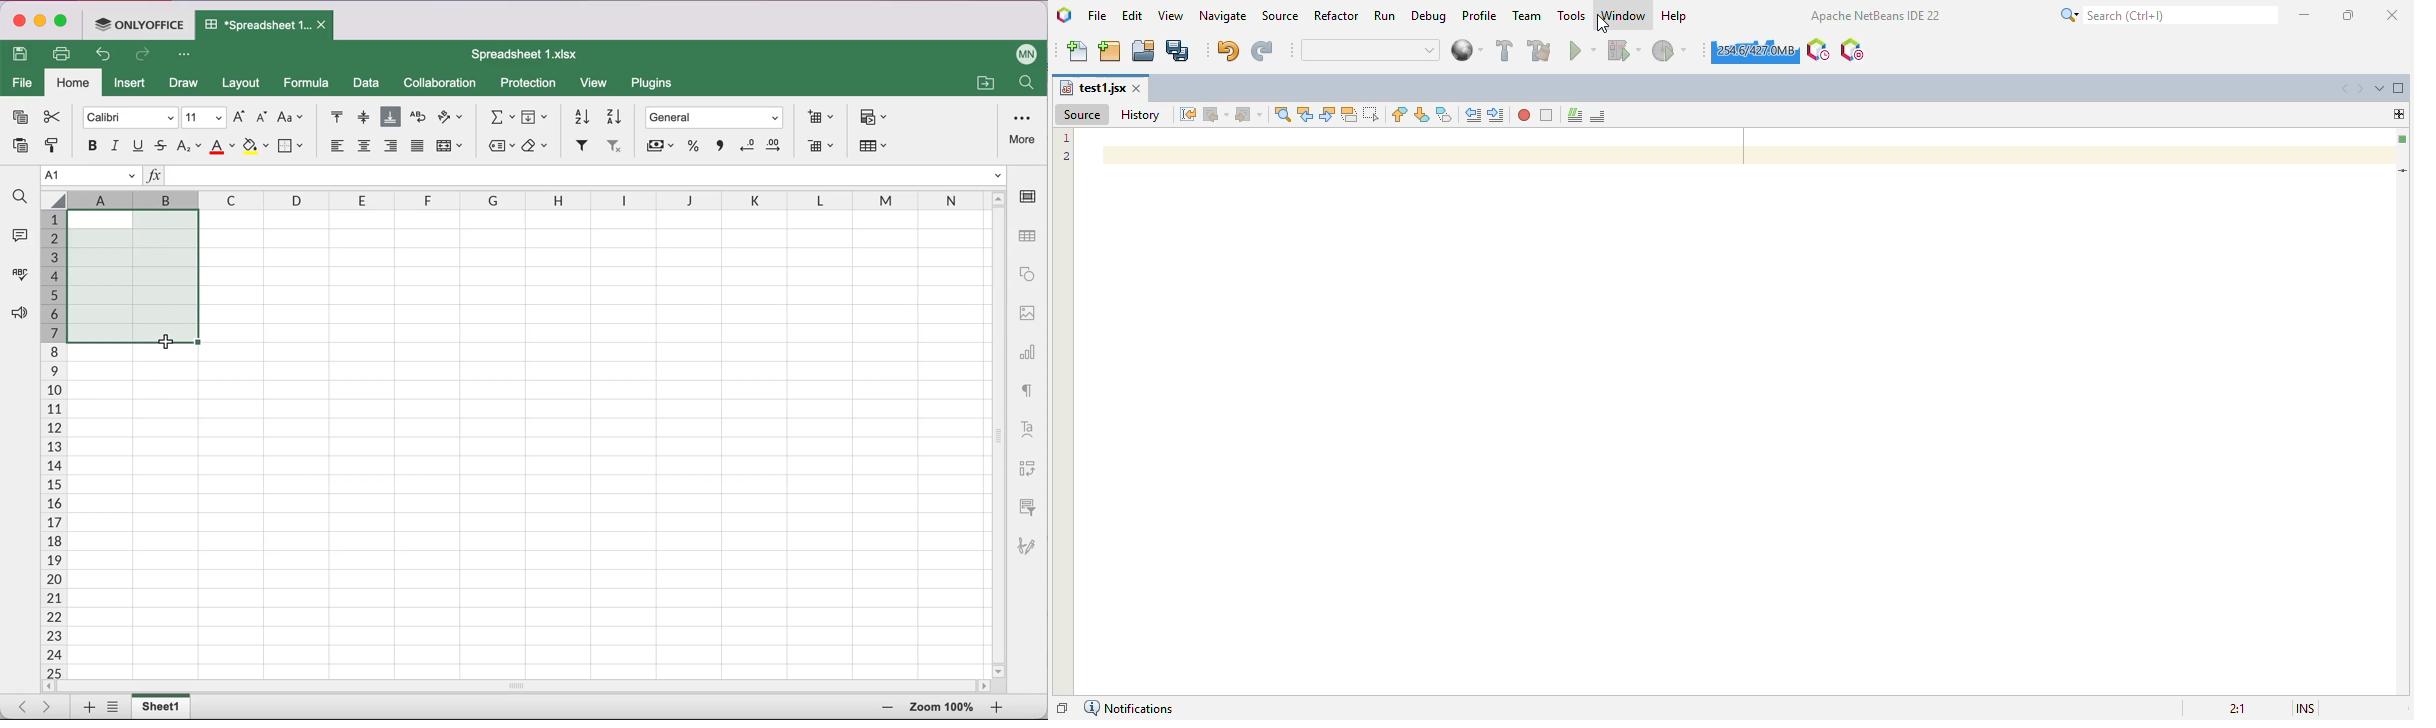  I want to click on window, so click(1624, 14).